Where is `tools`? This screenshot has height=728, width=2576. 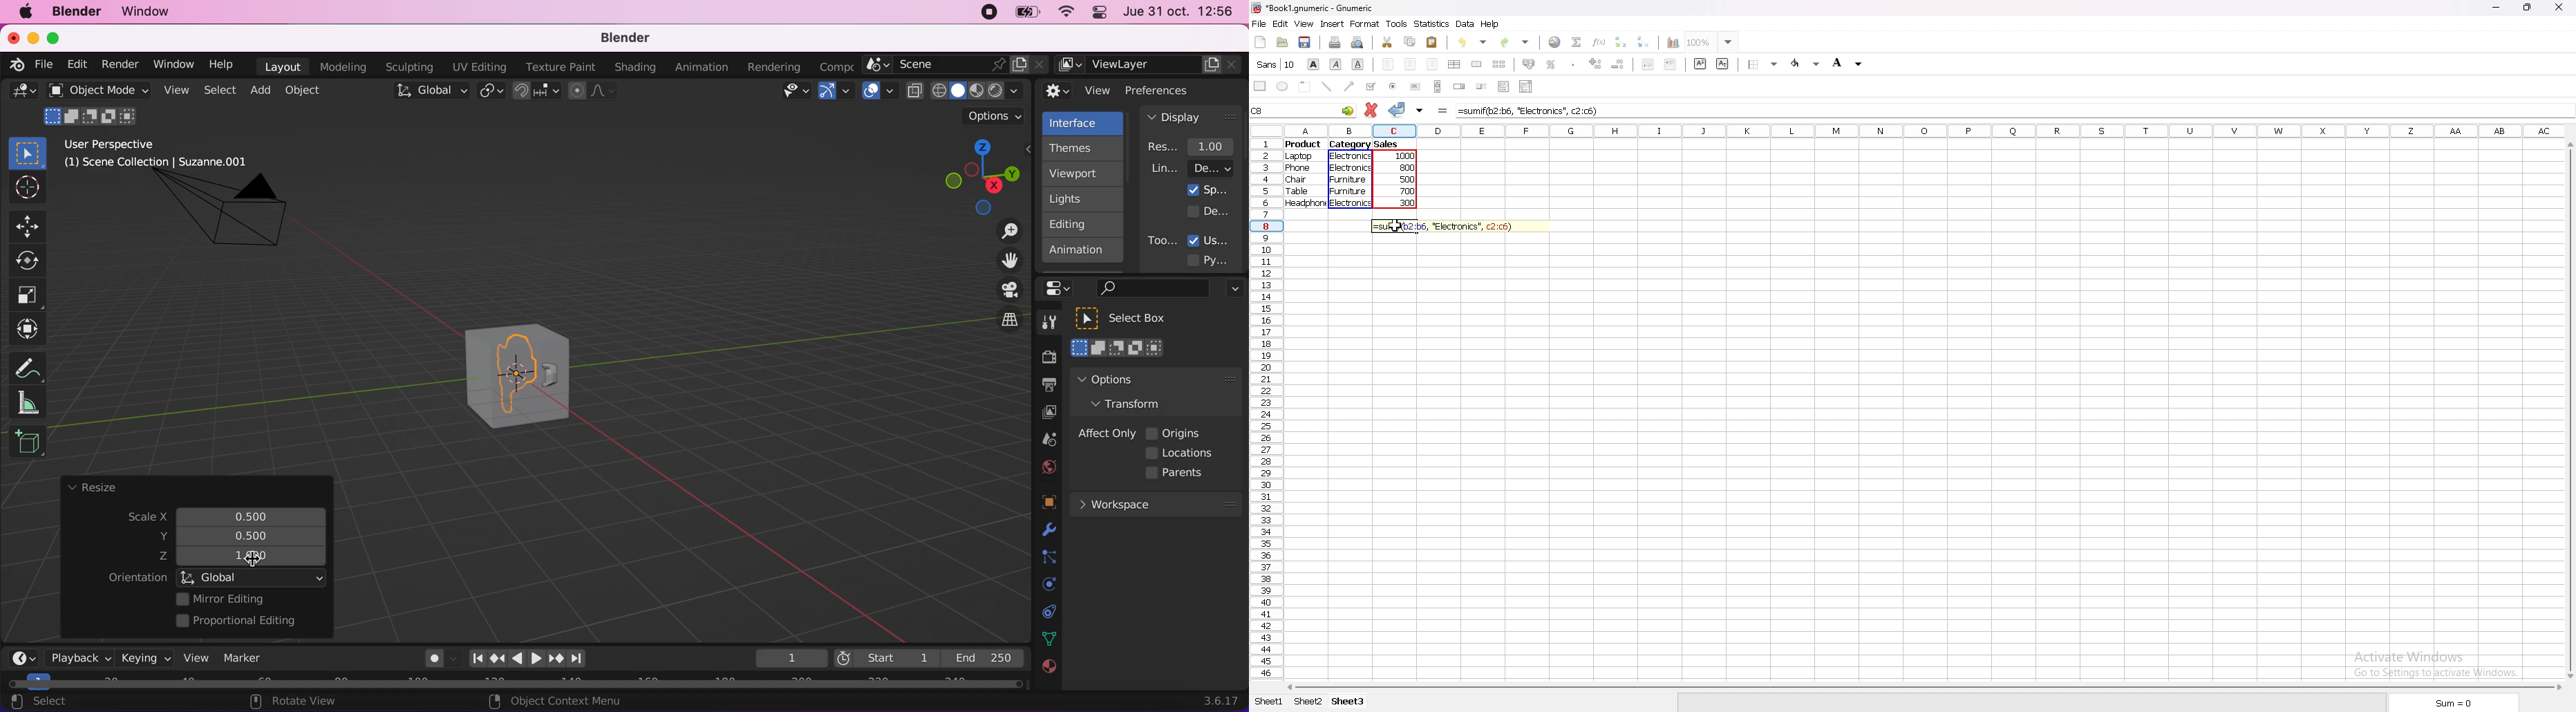
tools is located at coordinates (1397, 24).